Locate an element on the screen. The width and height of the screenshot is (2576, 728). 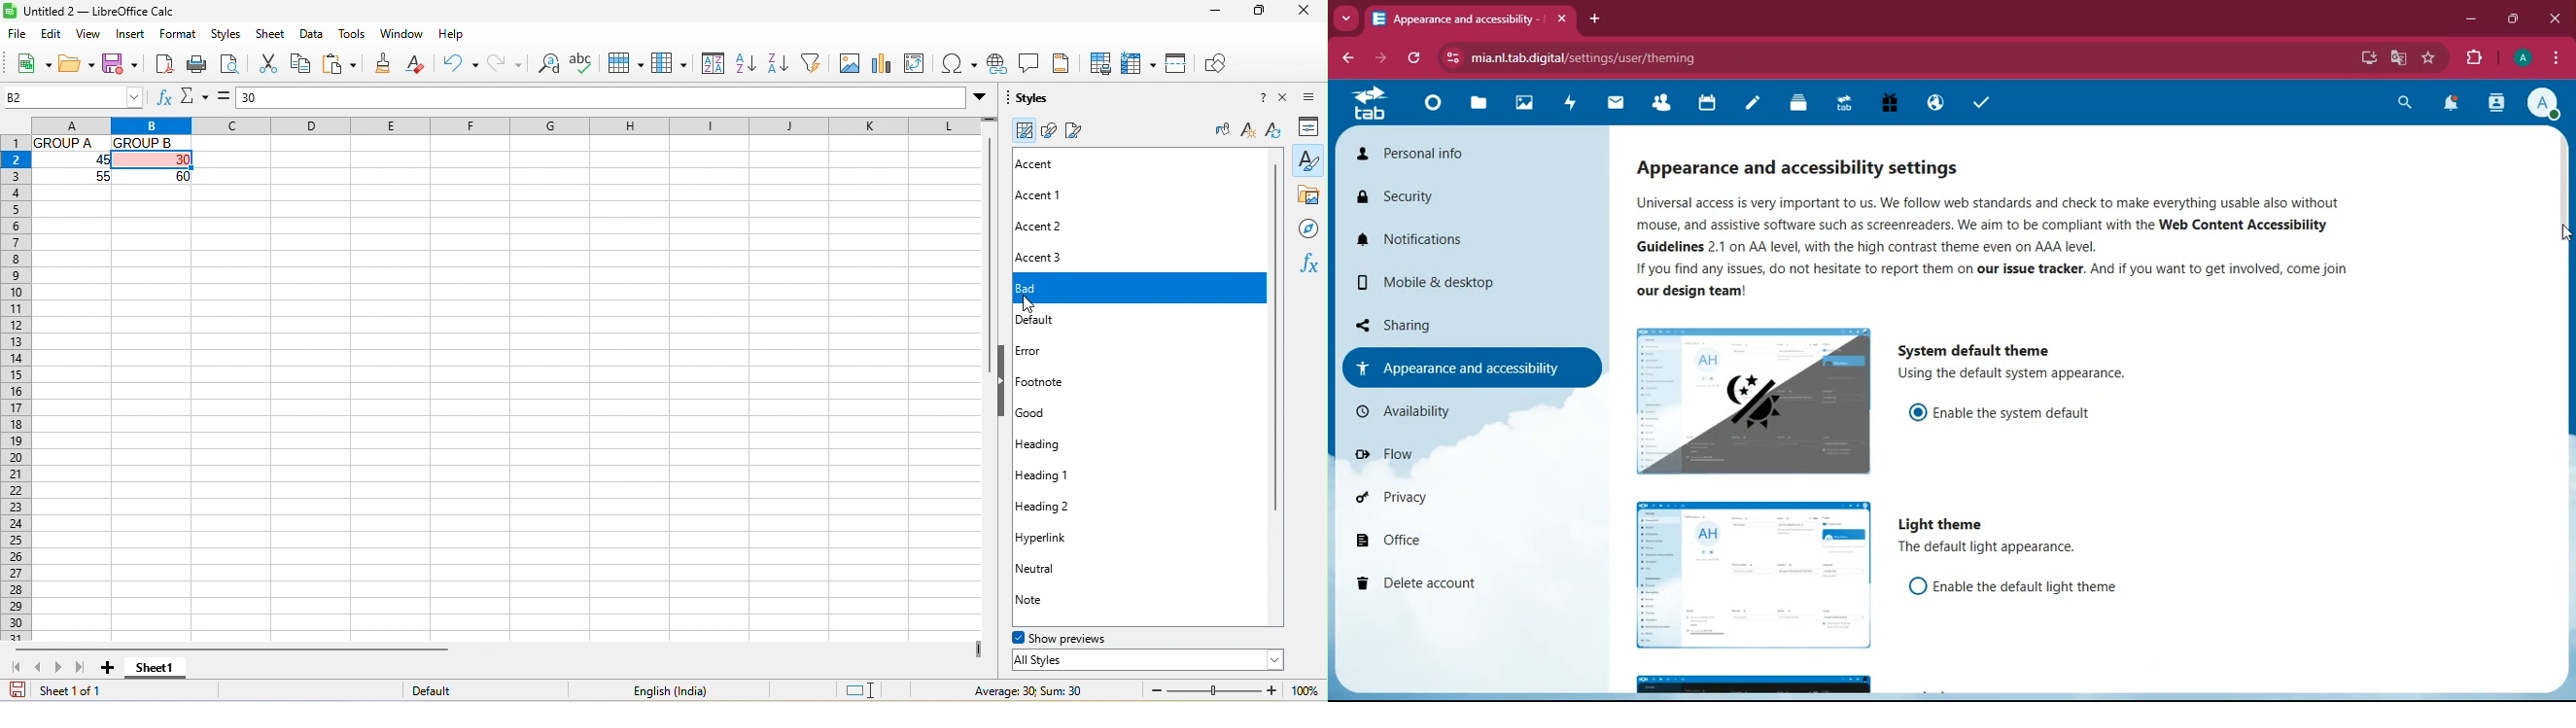
gift is located at coordinates (1884, 102).